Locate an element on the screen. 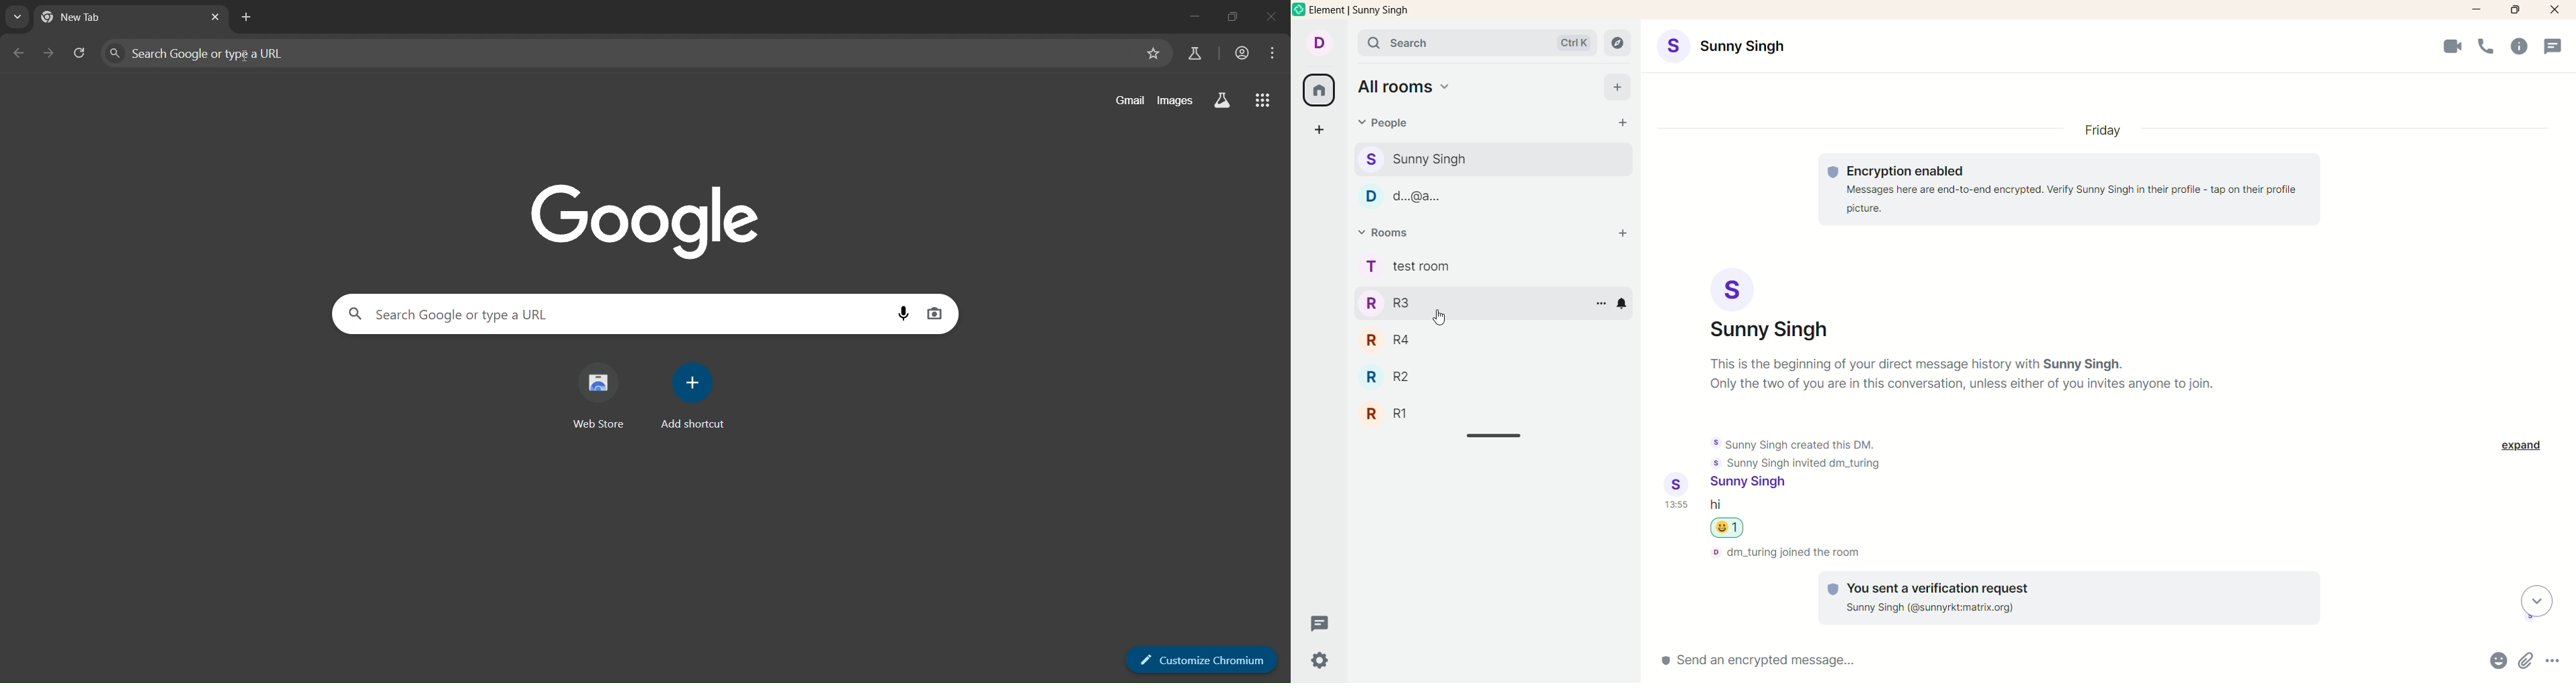  explore rooms is located at coordinates (1618, 44).